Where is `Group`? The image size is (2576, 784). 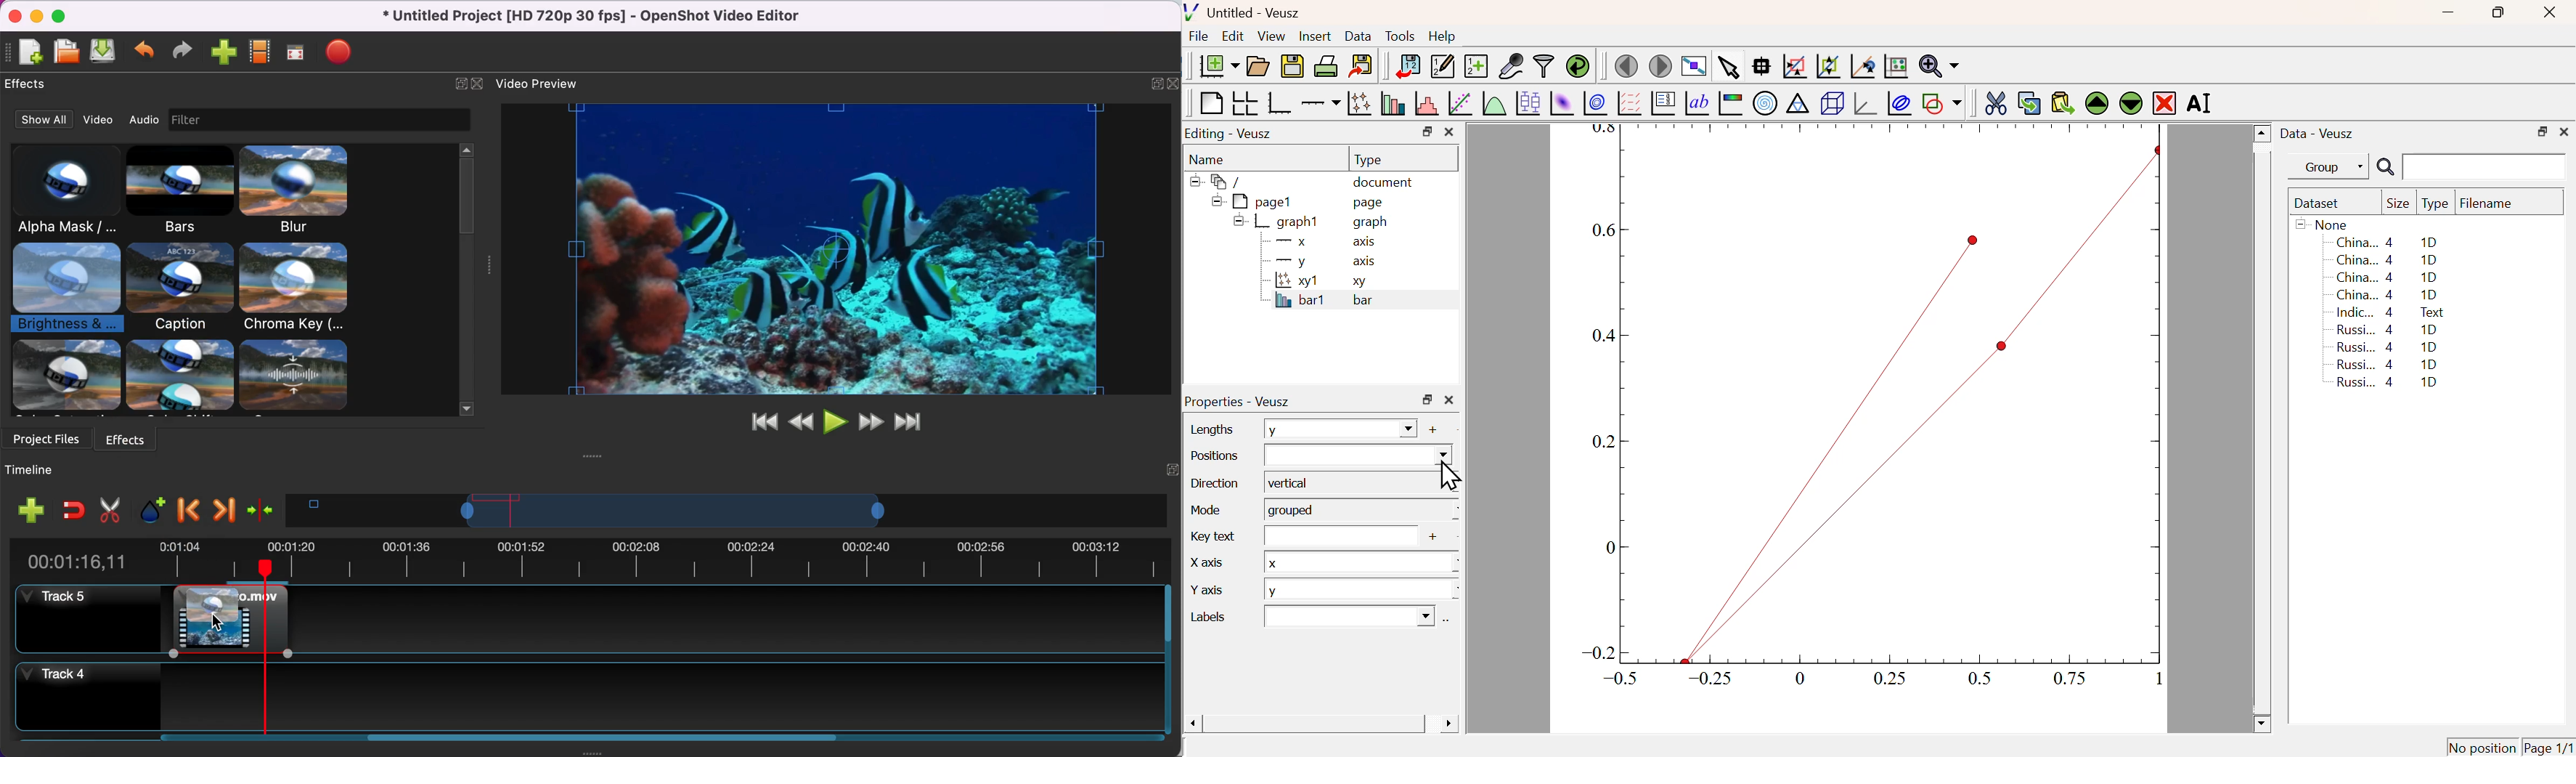
Group is located at coordinates (2333, 168).